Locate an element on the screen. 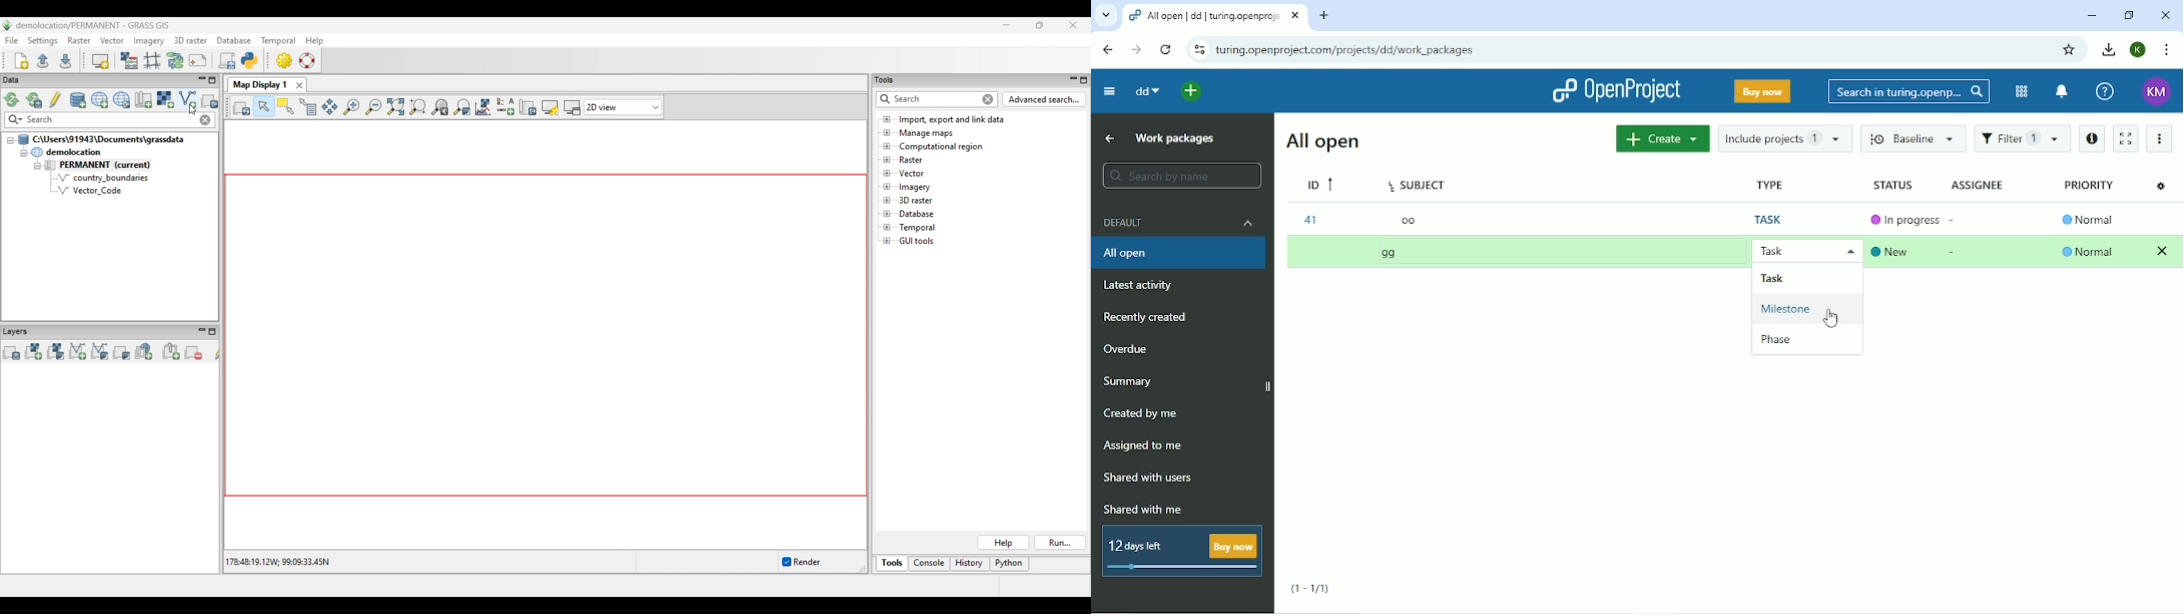 This screenshot has height=616, width=2184. New is located at coordinates (1890, 250).